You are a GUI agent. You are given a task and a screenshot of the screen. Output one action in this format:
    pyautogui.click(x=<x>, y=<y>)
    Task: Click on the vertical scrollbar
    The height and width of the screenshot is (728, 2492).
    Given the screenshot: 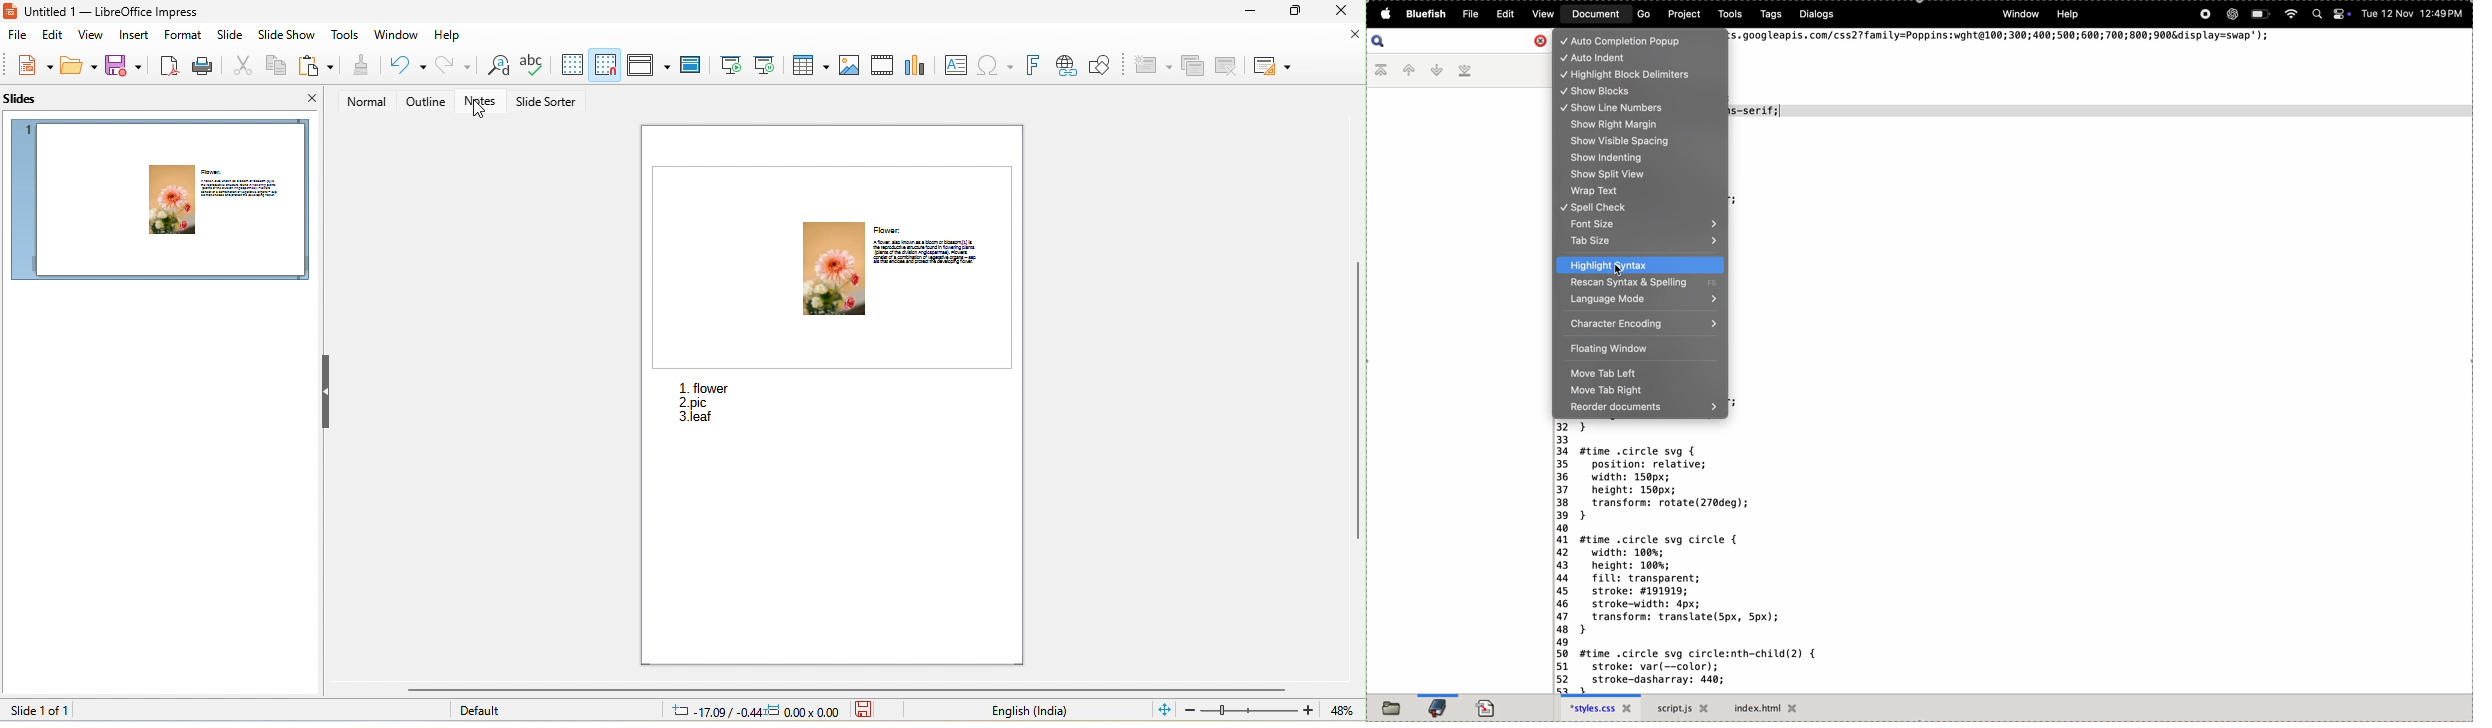 What is the action you would take?
    pyautogui.click(x=1357, y=405)
    